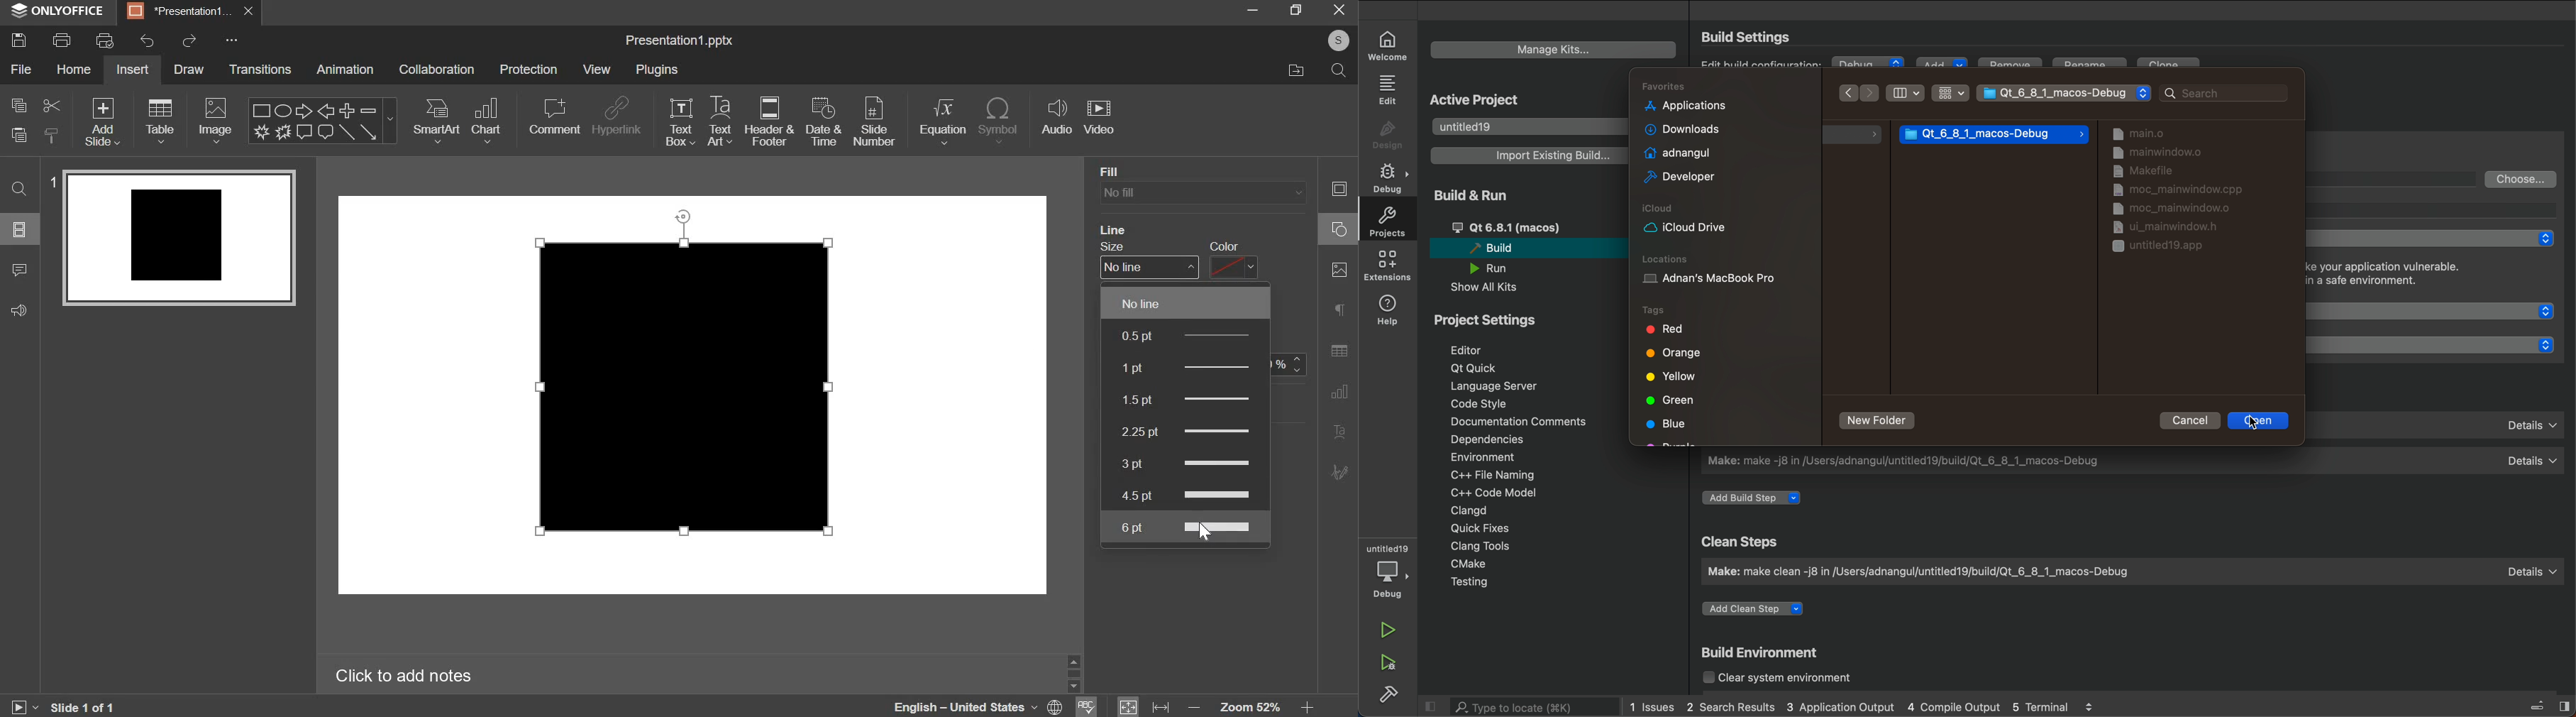  Describe the element at coordinates (1204, 536) in the screenshot. I see `Cursor` at that location.